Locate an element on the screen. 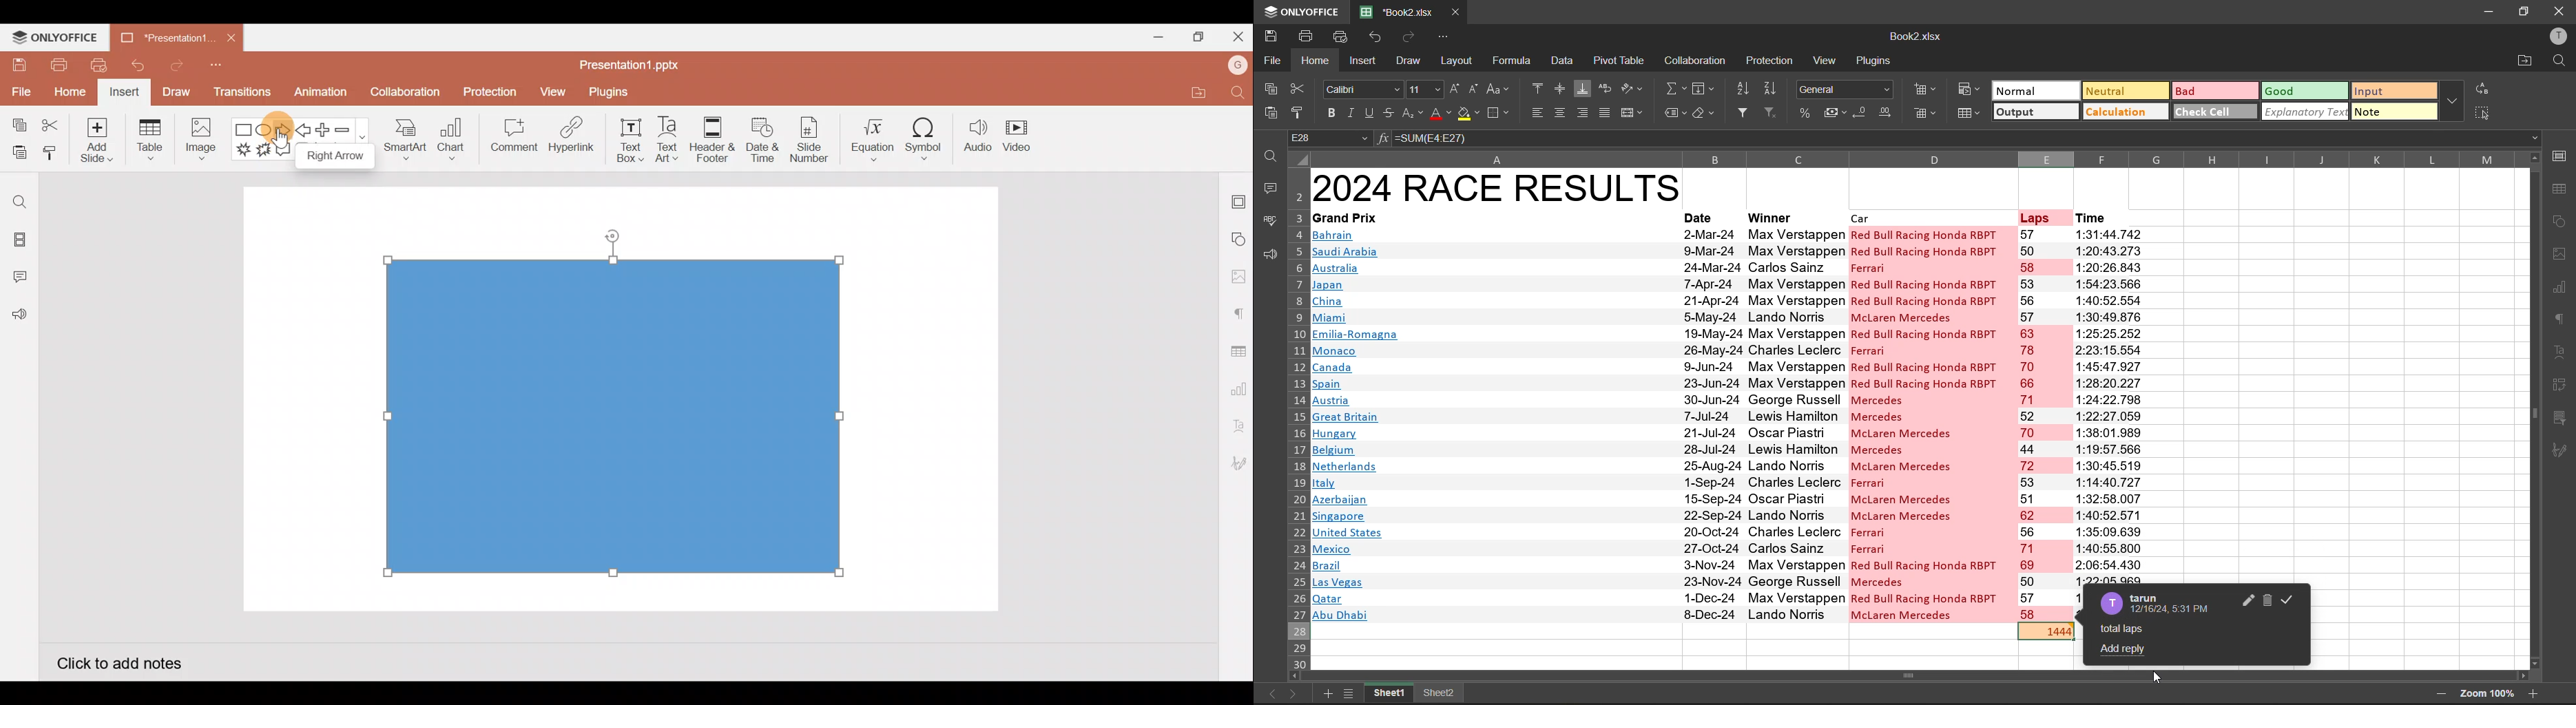  Table is located at coordinates (152, 141).